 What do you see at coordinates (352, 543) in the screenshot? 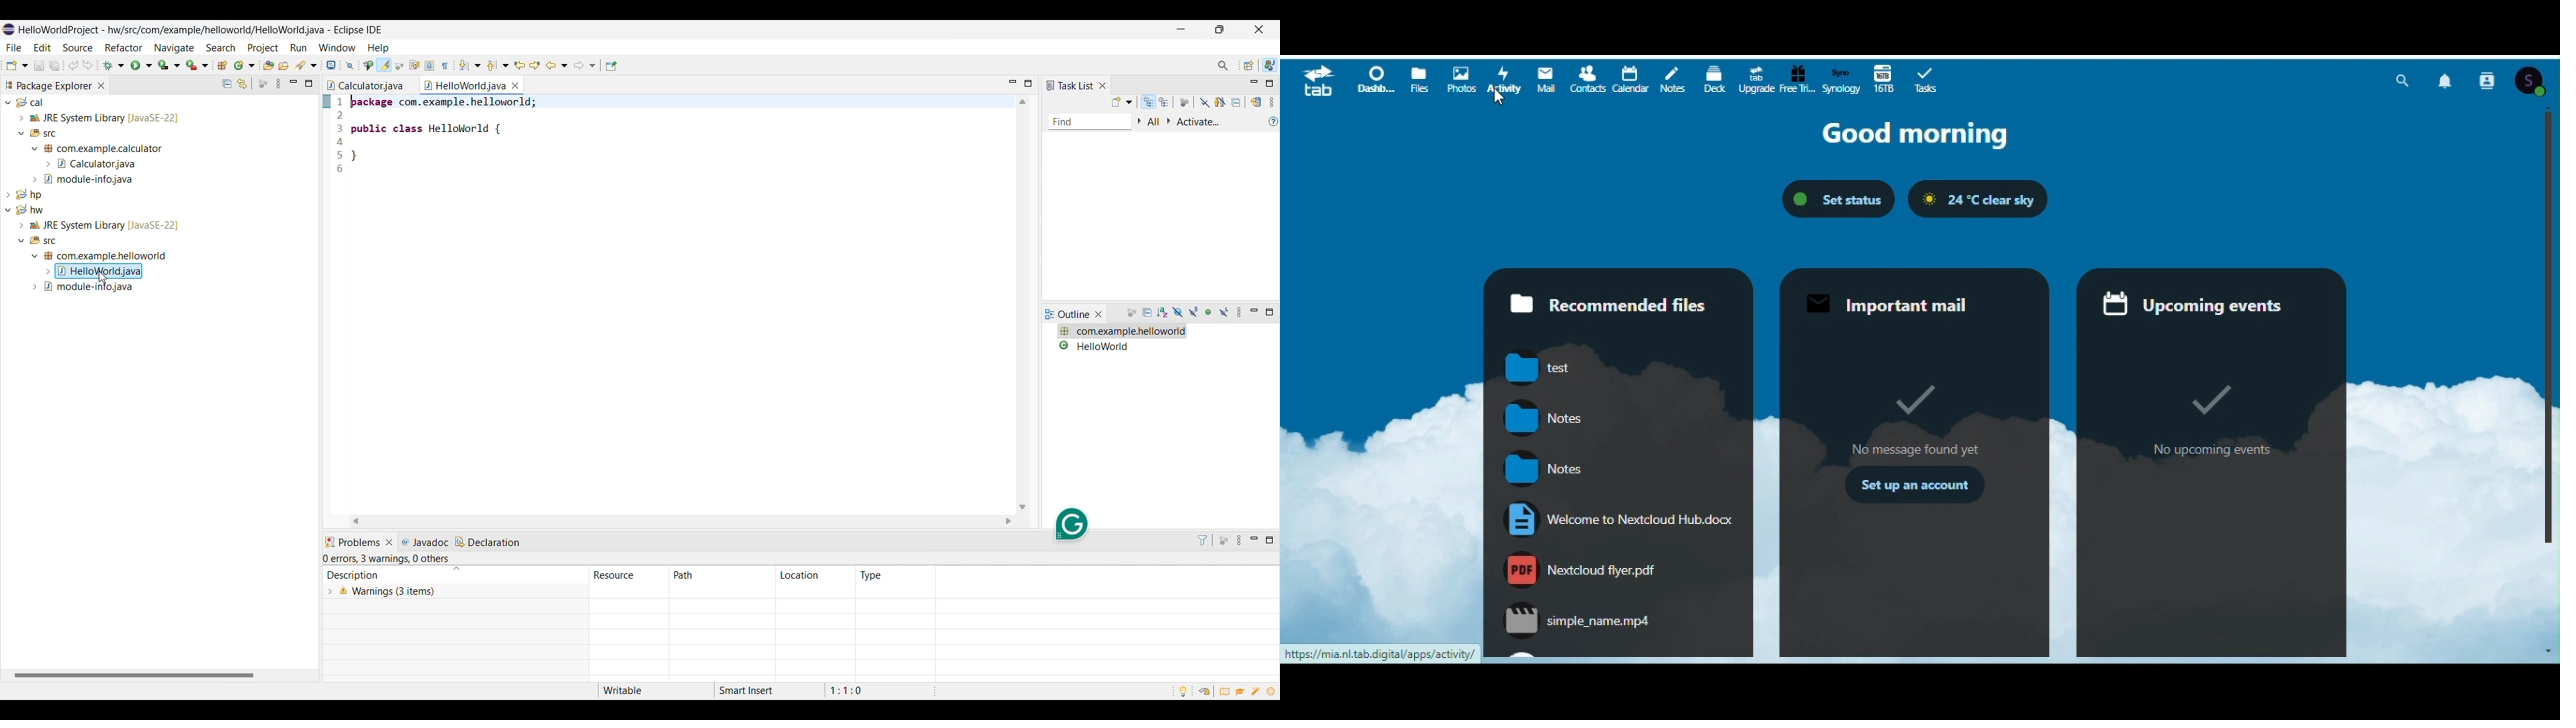
I see `Problems tab` at bounding box center [352, 543].